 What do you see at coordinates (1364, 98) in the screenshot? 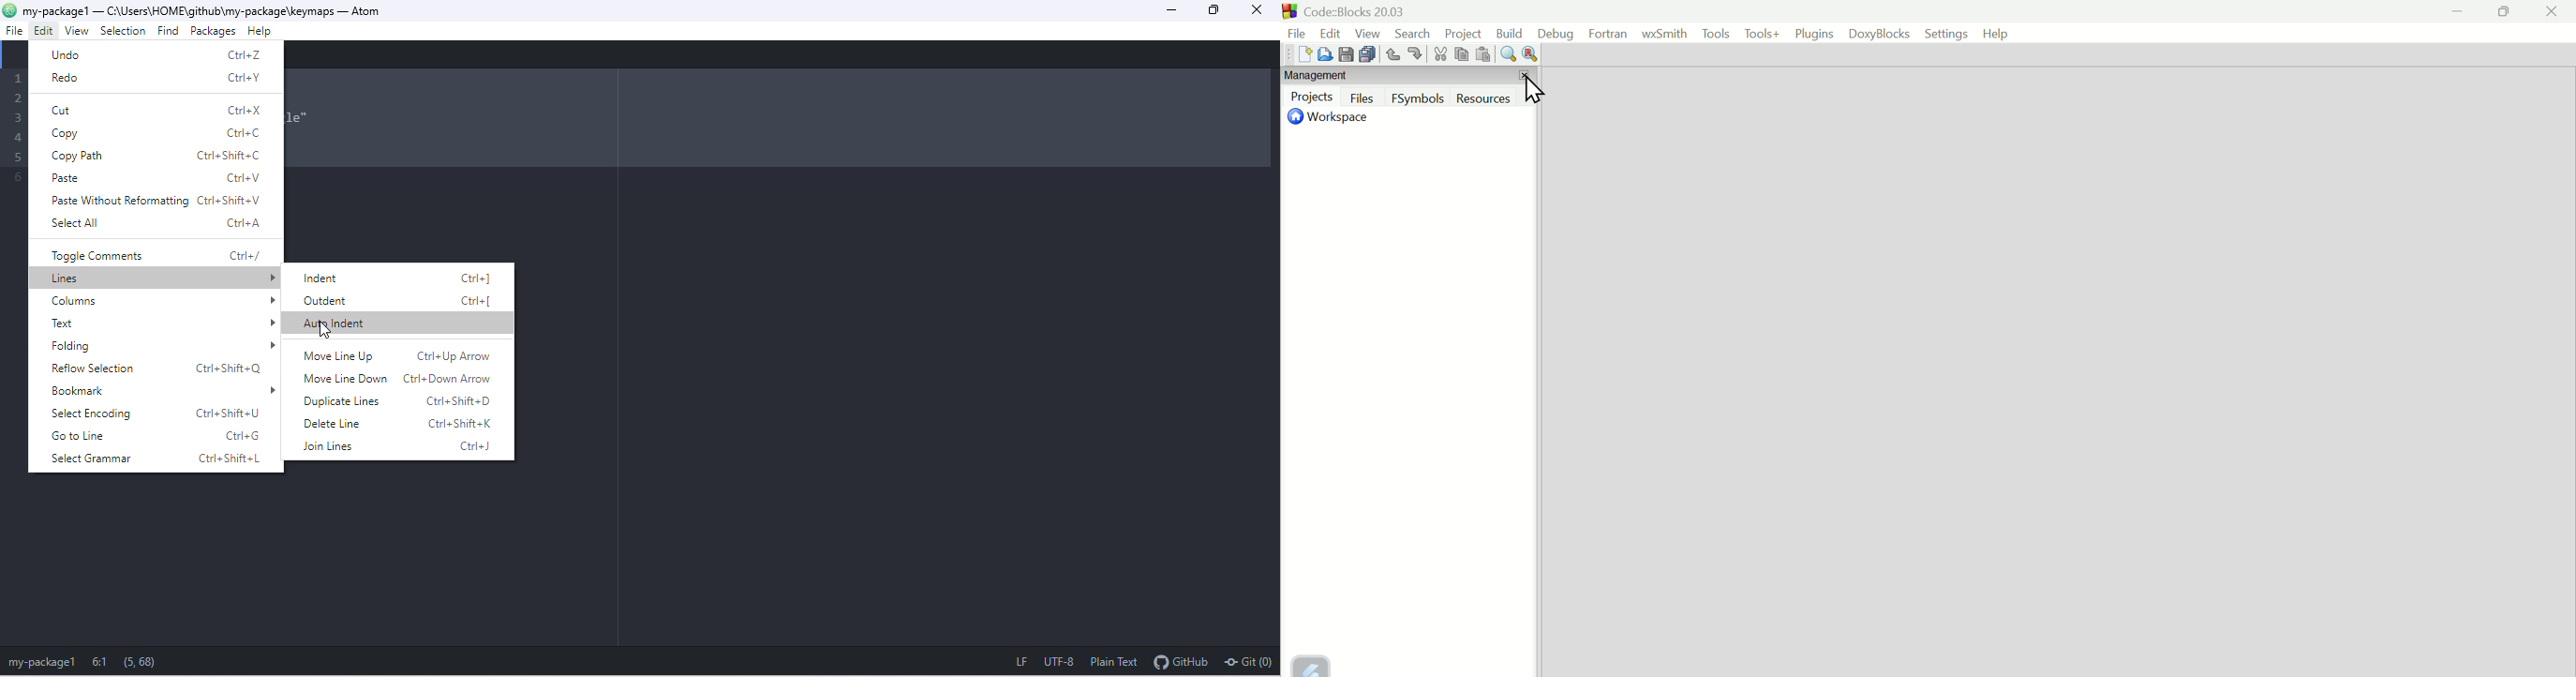
I see `Files` at bounding box center [1364, 98].